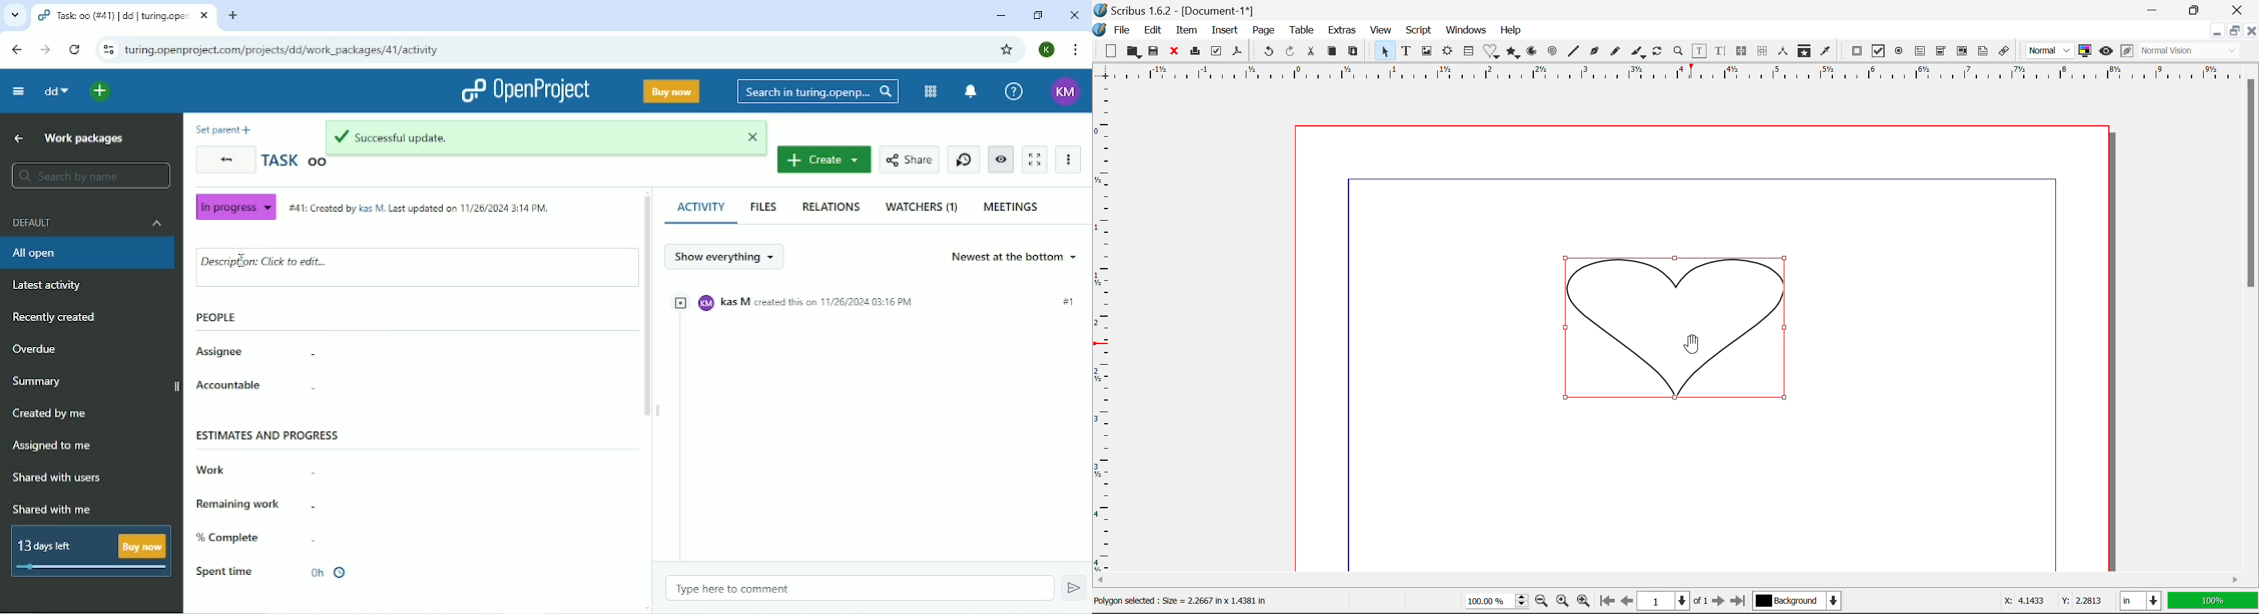 The height and width of the screenshot is (616, 2268). Describe the element at coordinates (1468, 53) in the screenshot. I see `Insert Cells` at that location.